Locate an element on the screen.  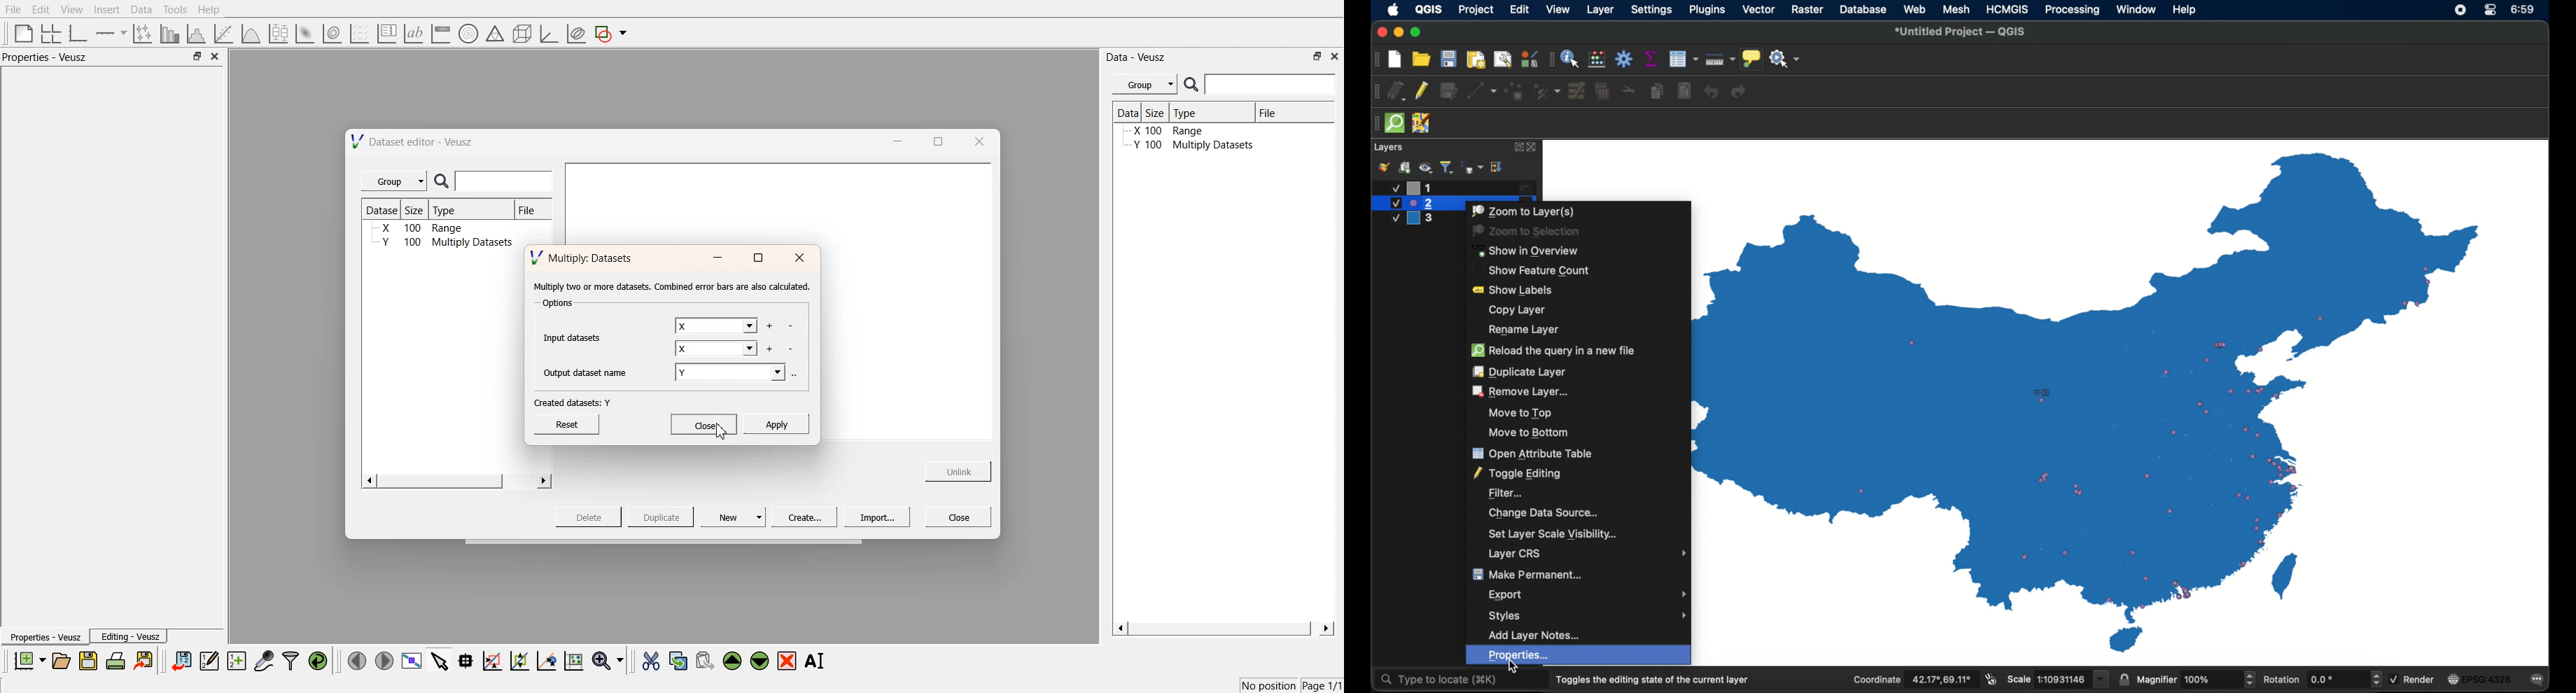
zoom to selection is located at coordinates (1528, 232).